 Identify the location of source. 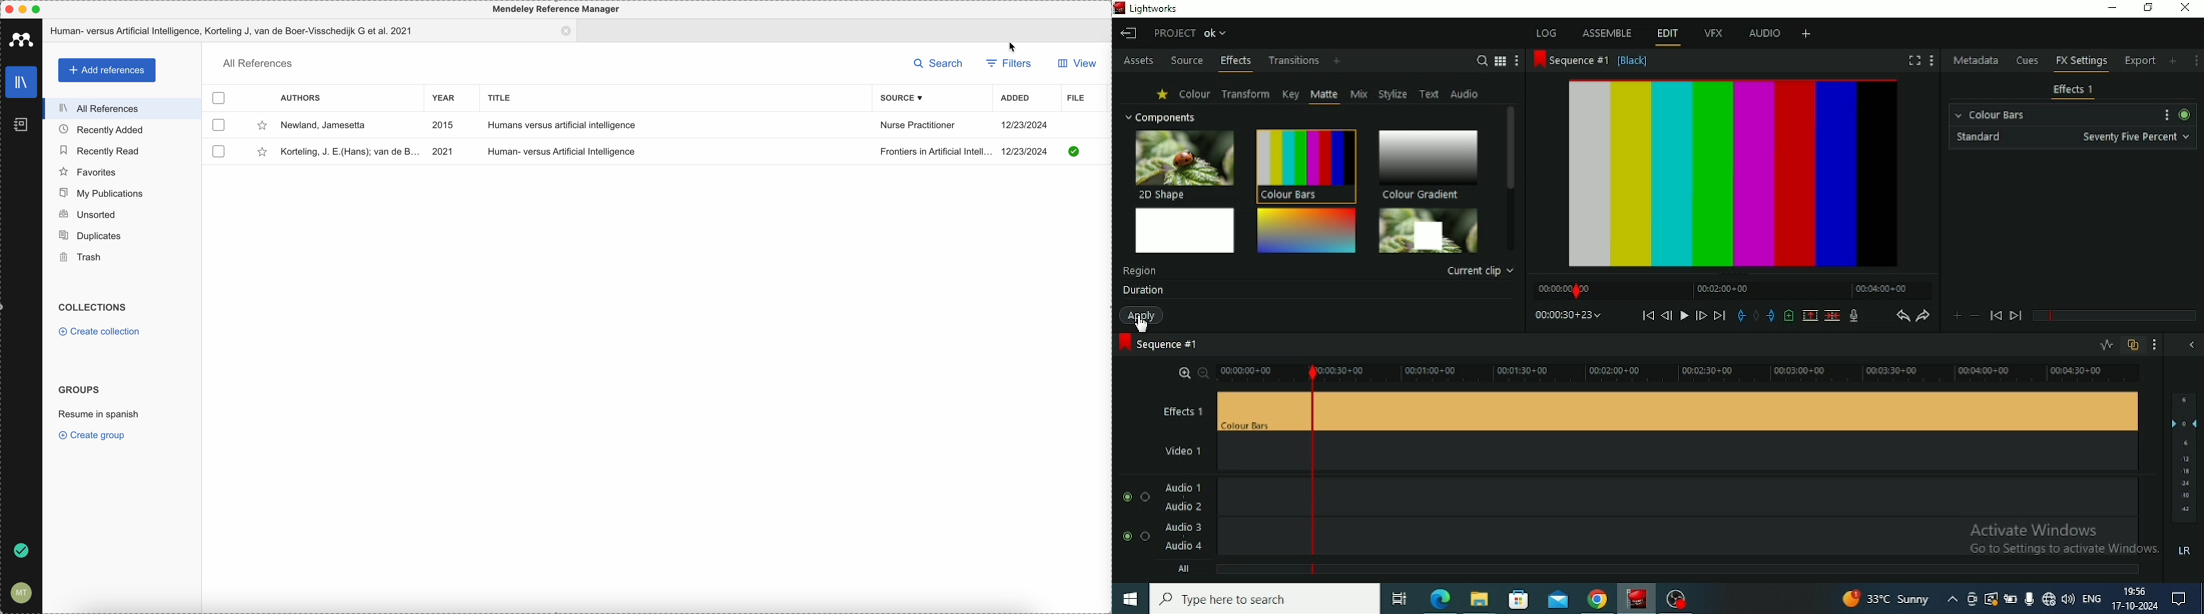
(905, 99).